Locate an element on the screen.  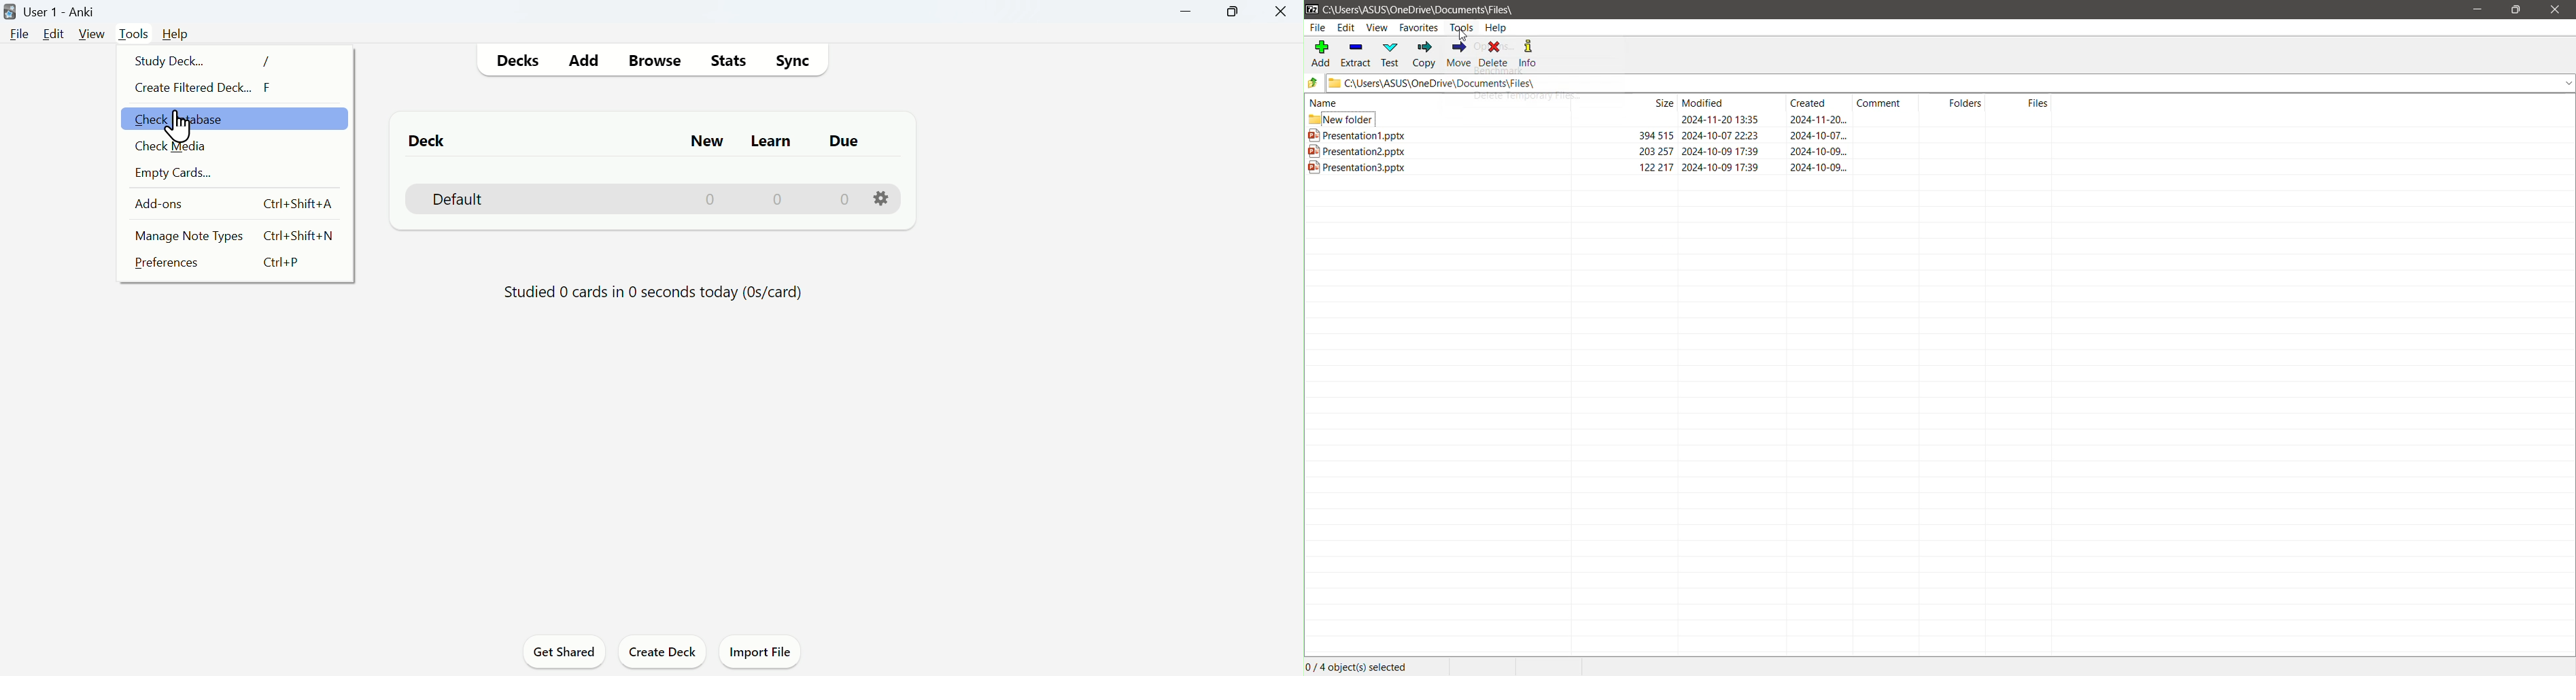
Presentation1.pptx is located at coordinates (1681, 135).